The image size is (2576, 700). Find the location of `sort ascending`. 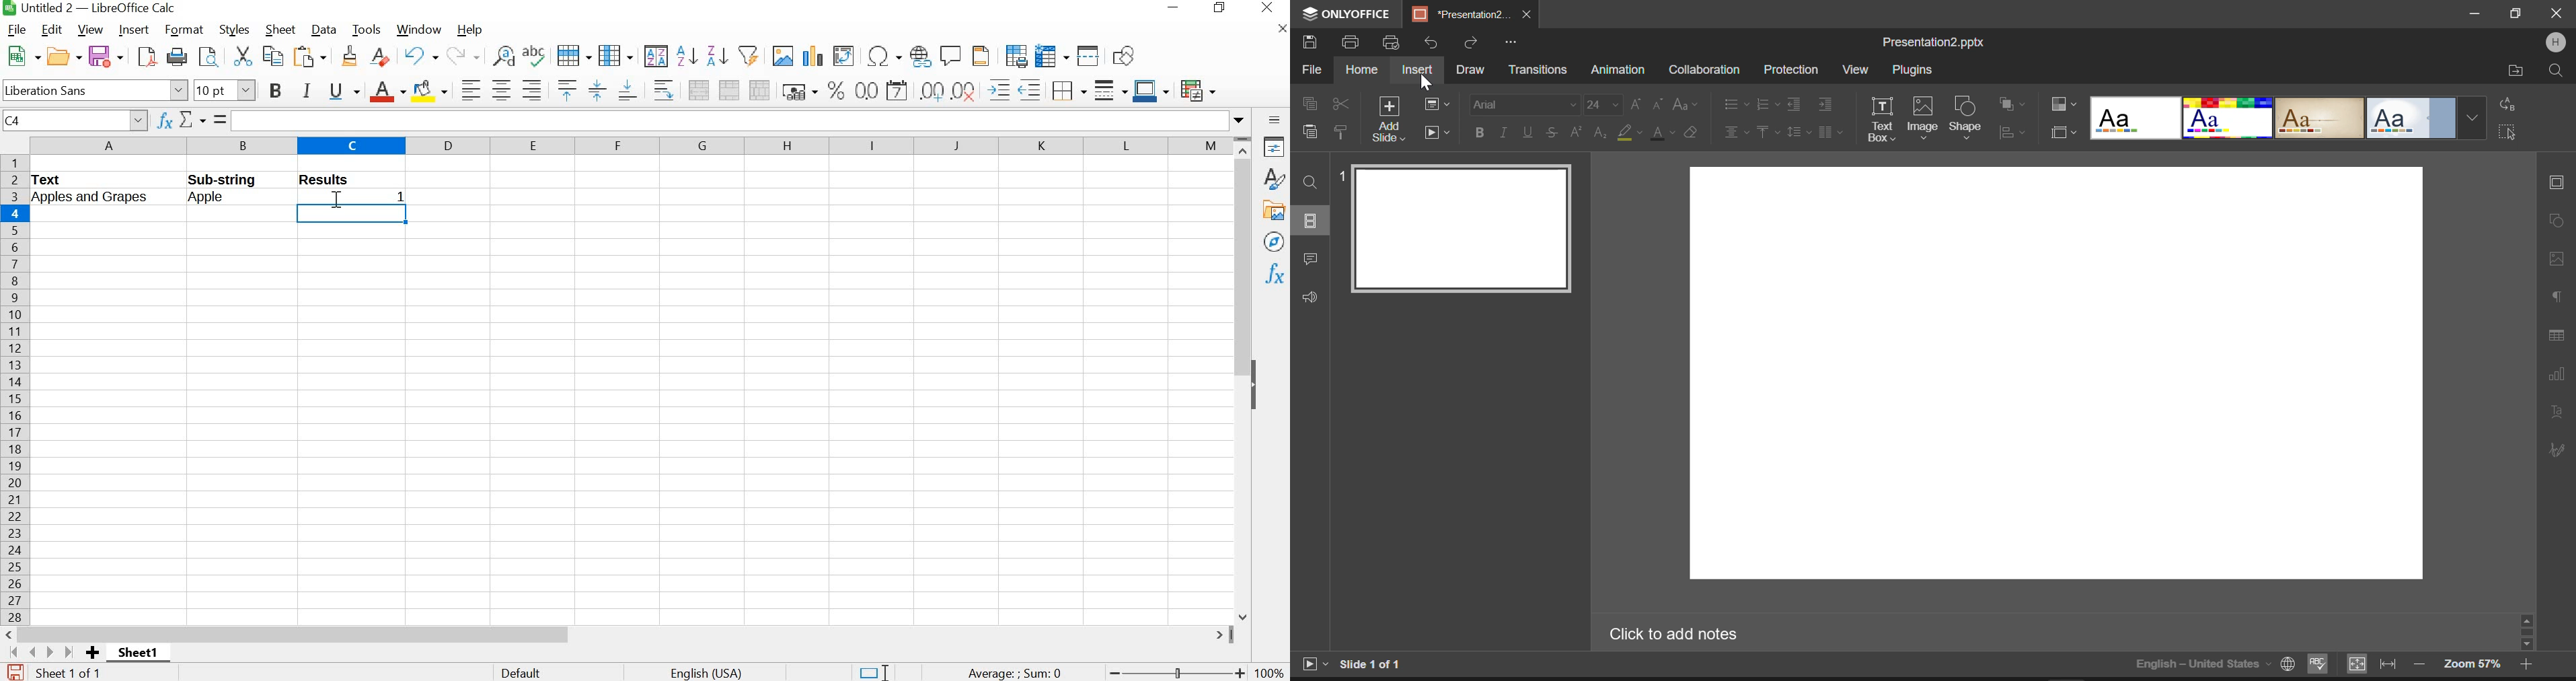

sort ascending is located at coordinates (687, 56).